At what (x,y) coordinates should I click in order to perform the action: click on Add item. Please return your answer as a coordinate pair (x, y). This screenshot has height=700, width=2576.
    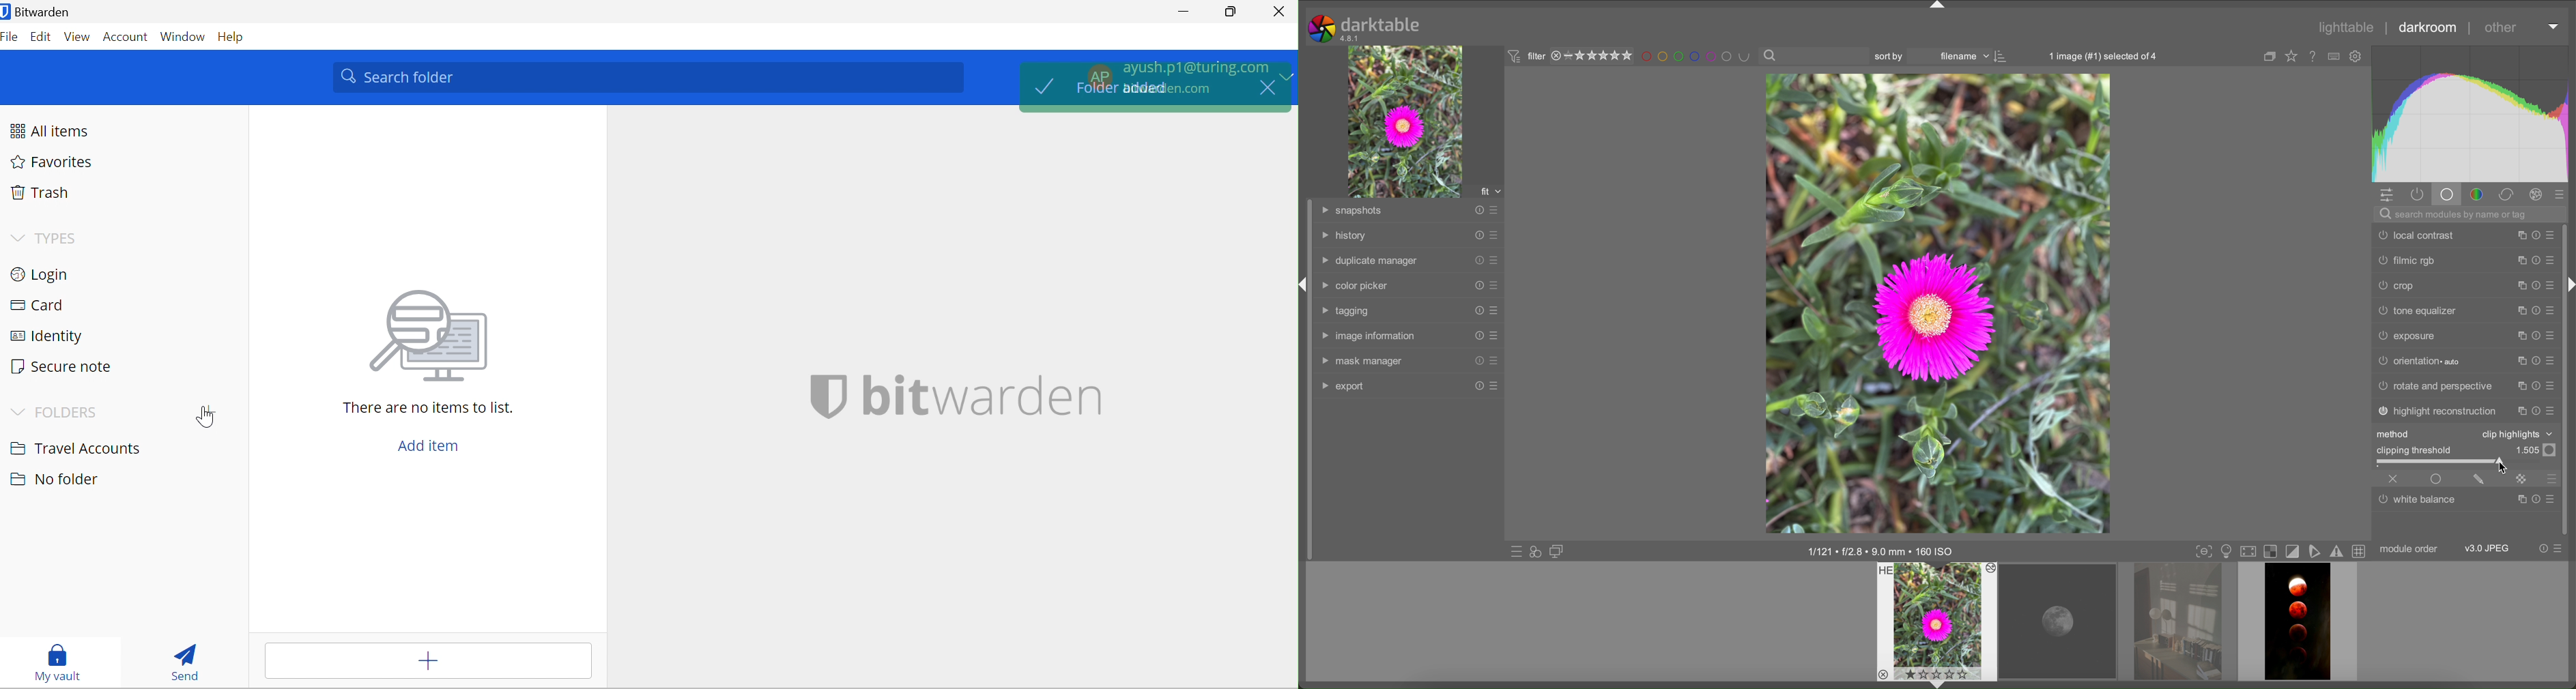
    Looking at the image, I should click on (427, 662).